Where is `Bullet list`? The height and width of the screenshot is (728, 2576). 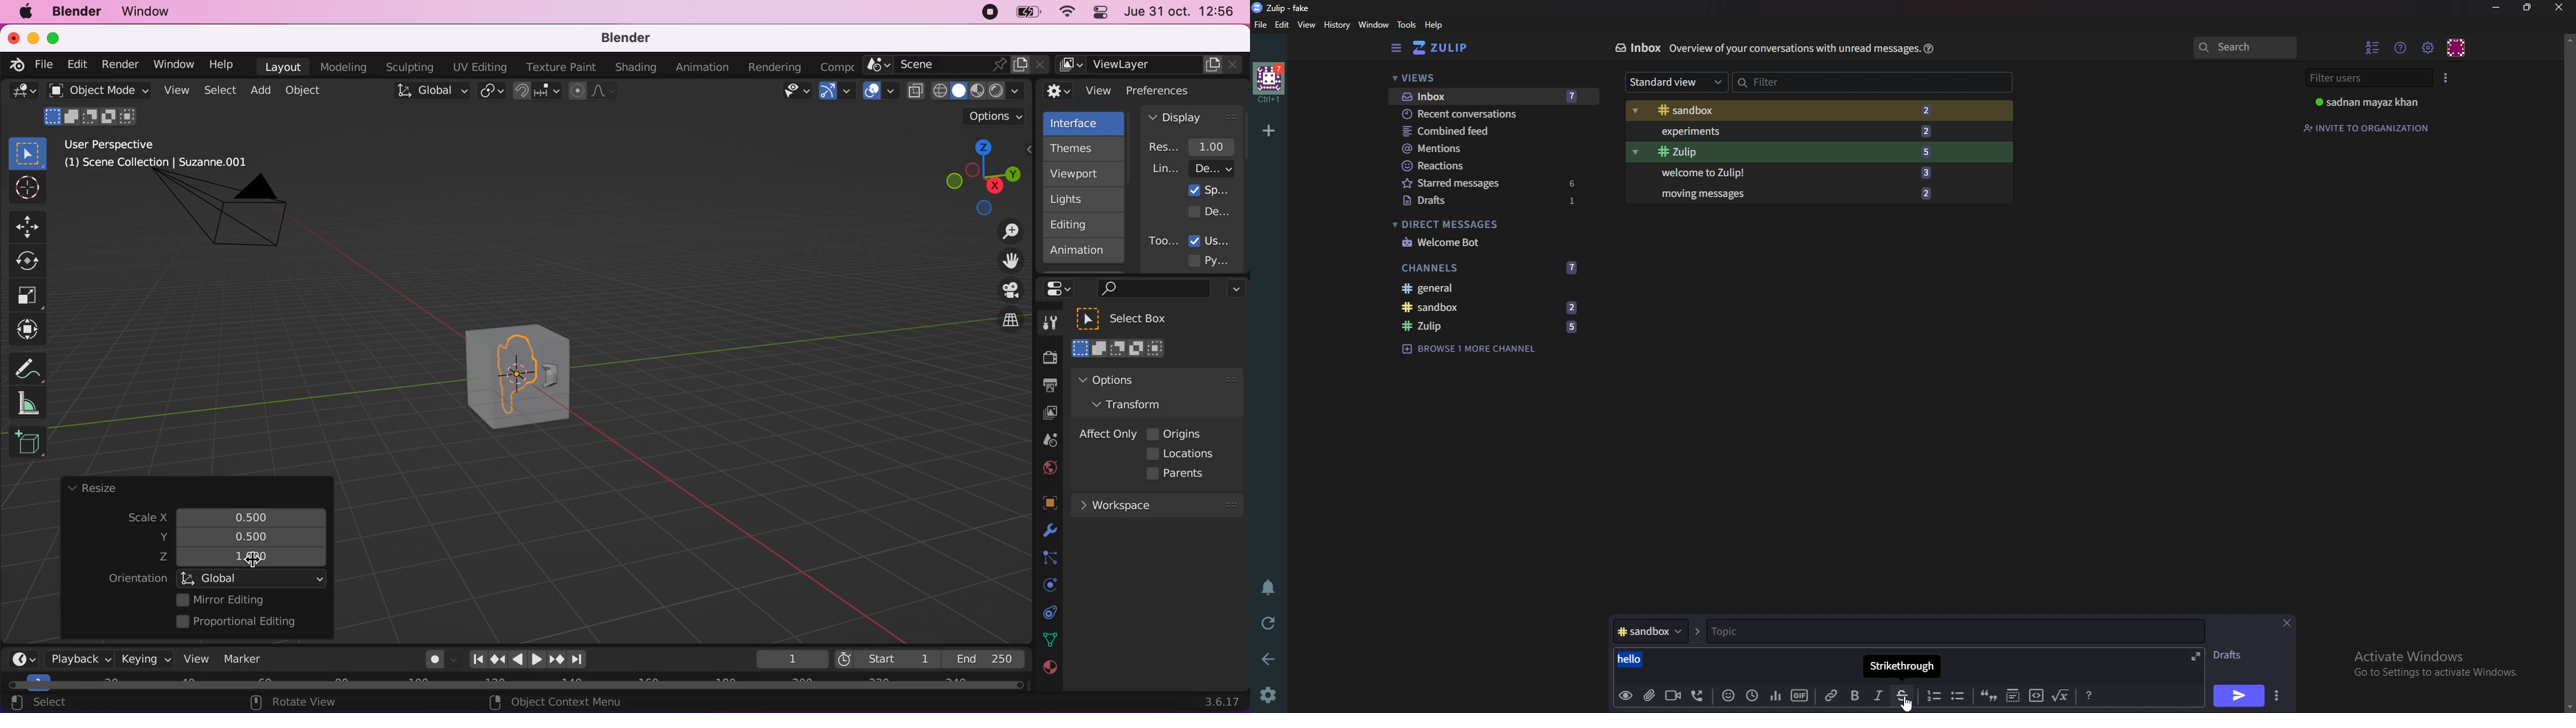
Bullet list is located at coordinates (1960, 696).